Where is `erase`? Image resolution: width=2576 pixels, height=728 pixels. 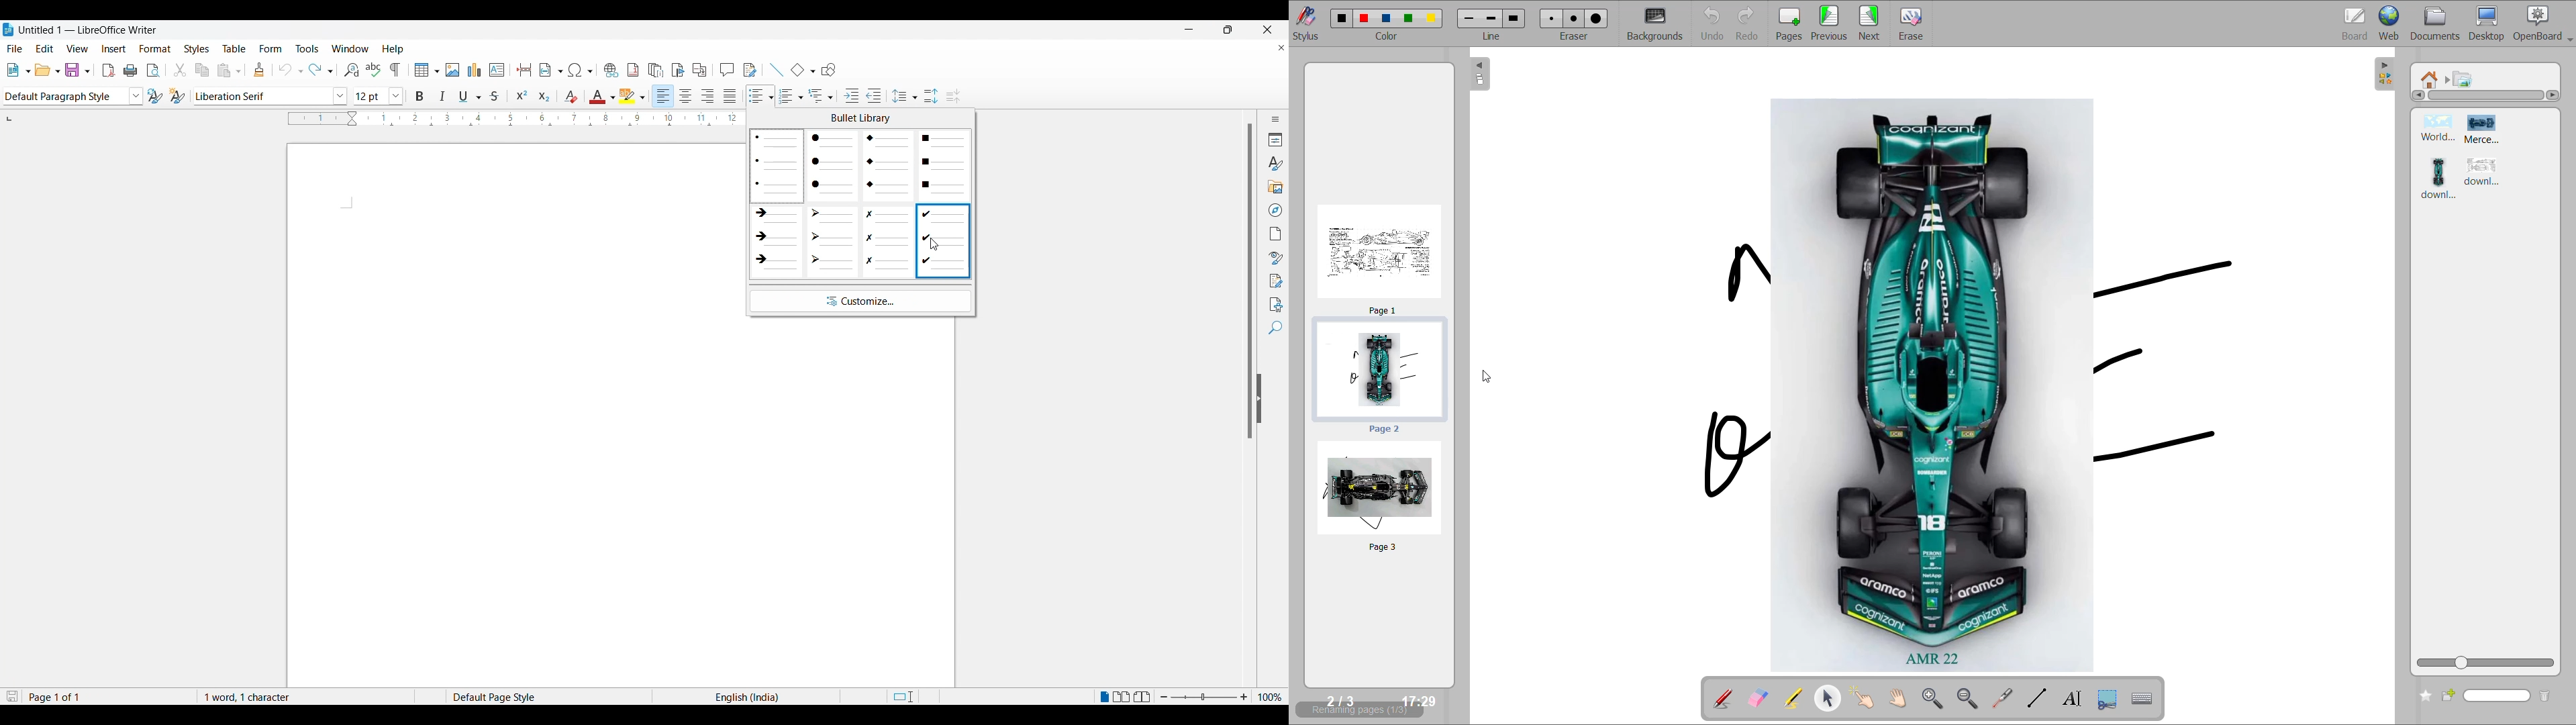 erase is located at coordinates (1911, 23).